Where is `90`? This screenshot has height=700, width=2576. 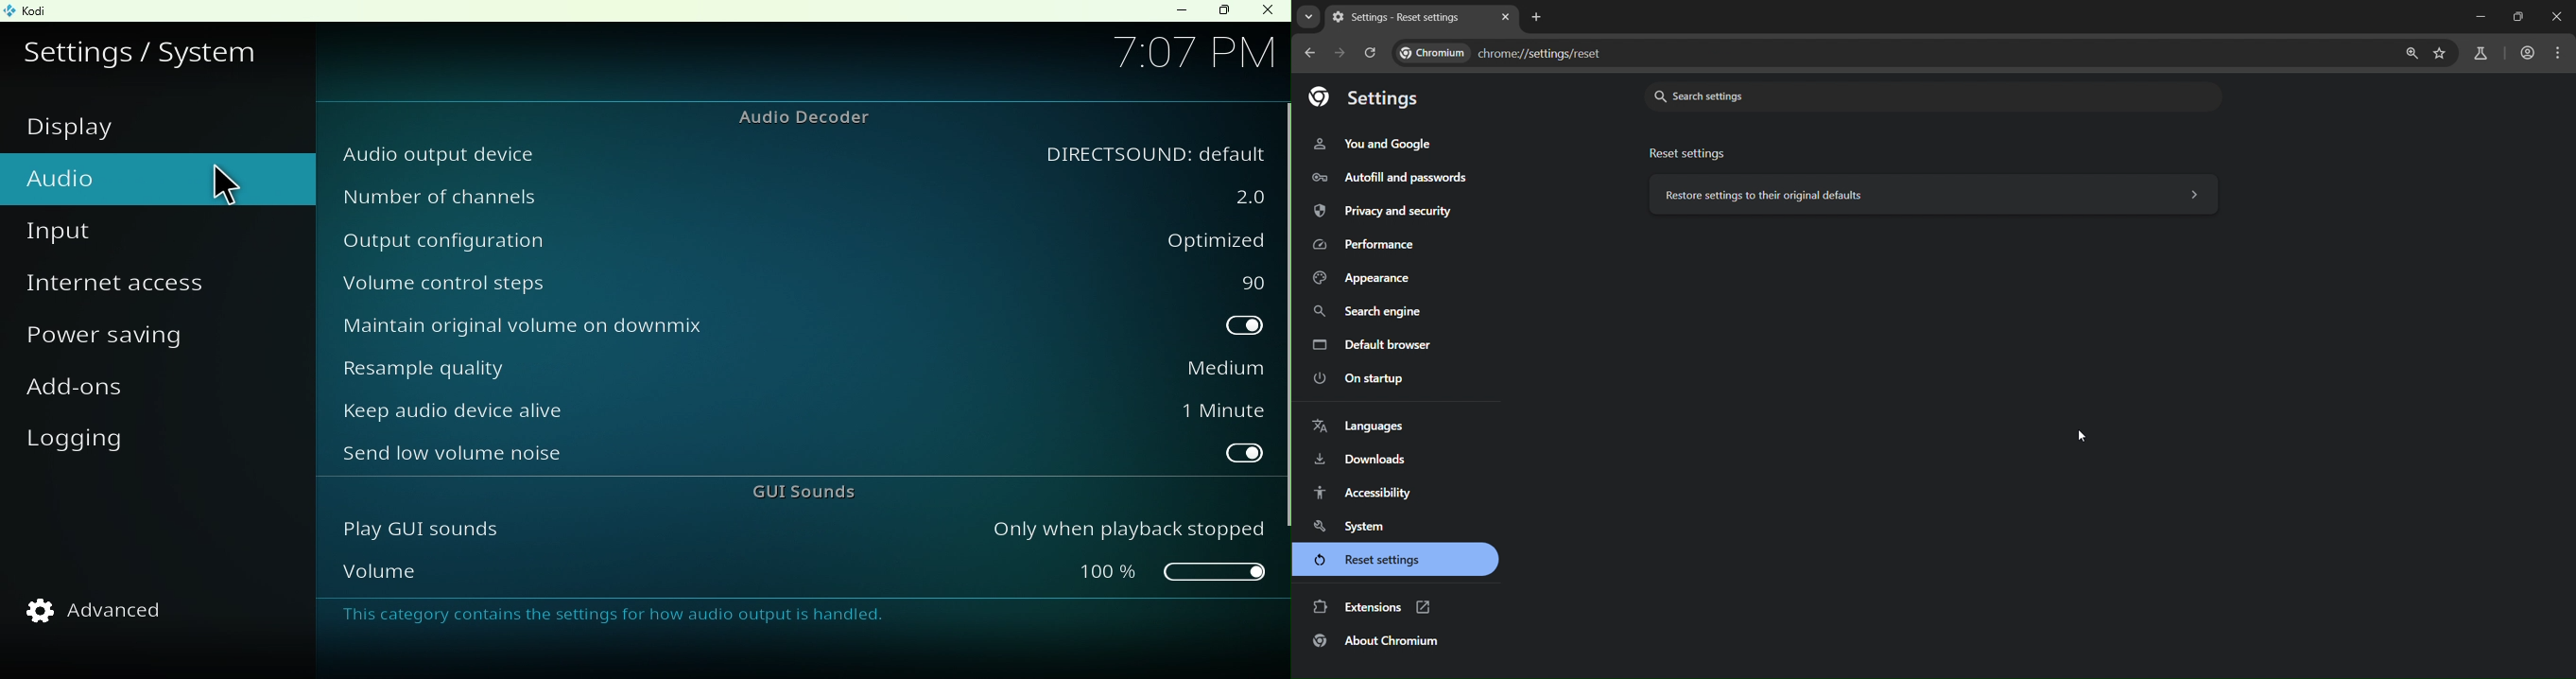 90 is located at coordinates (1154, 281).